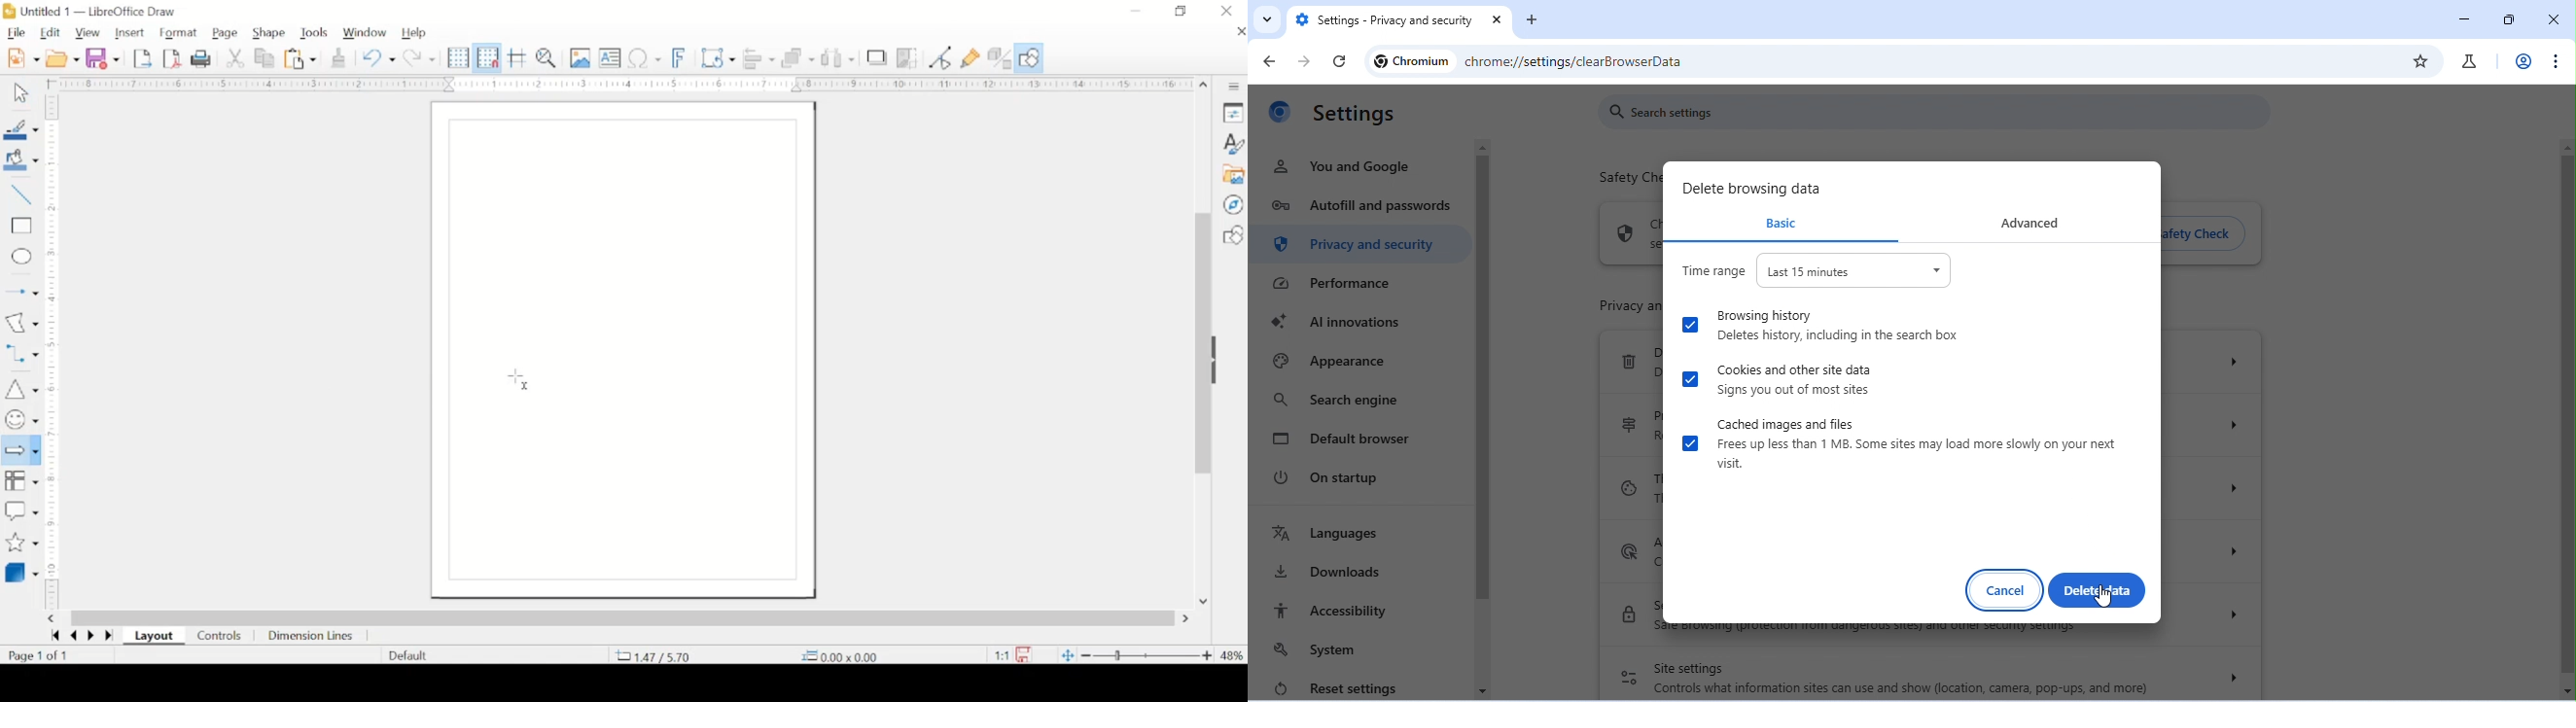  What do you see at coordinates (21, 420) in the screenshot?
I see `symbols` at bounding box center [21, 420].